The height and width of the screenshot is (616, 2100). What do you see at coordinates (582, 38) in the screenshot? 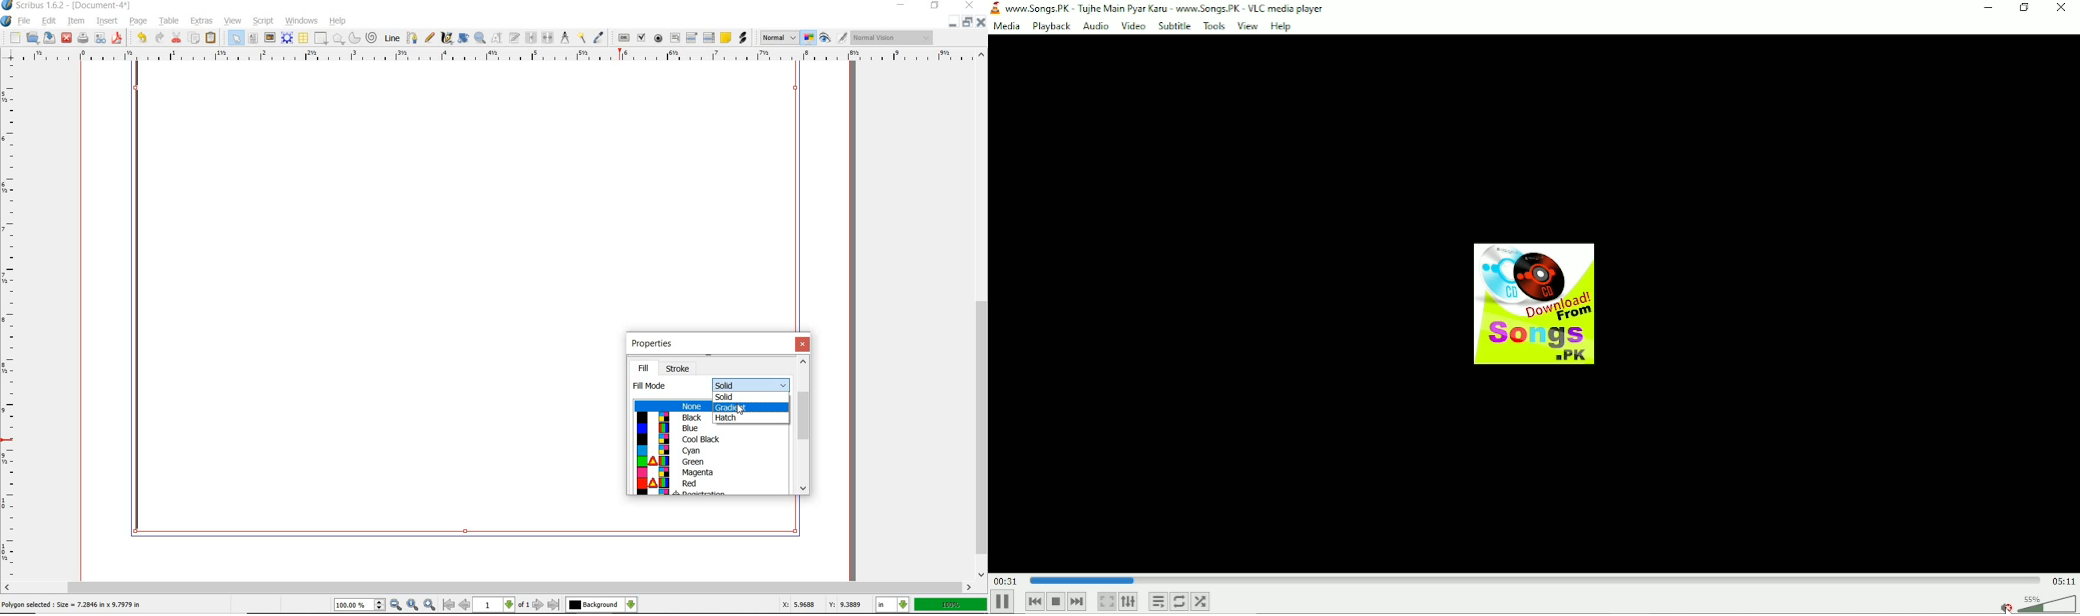
I see `copy item properties` at bounding box center [582, 38].